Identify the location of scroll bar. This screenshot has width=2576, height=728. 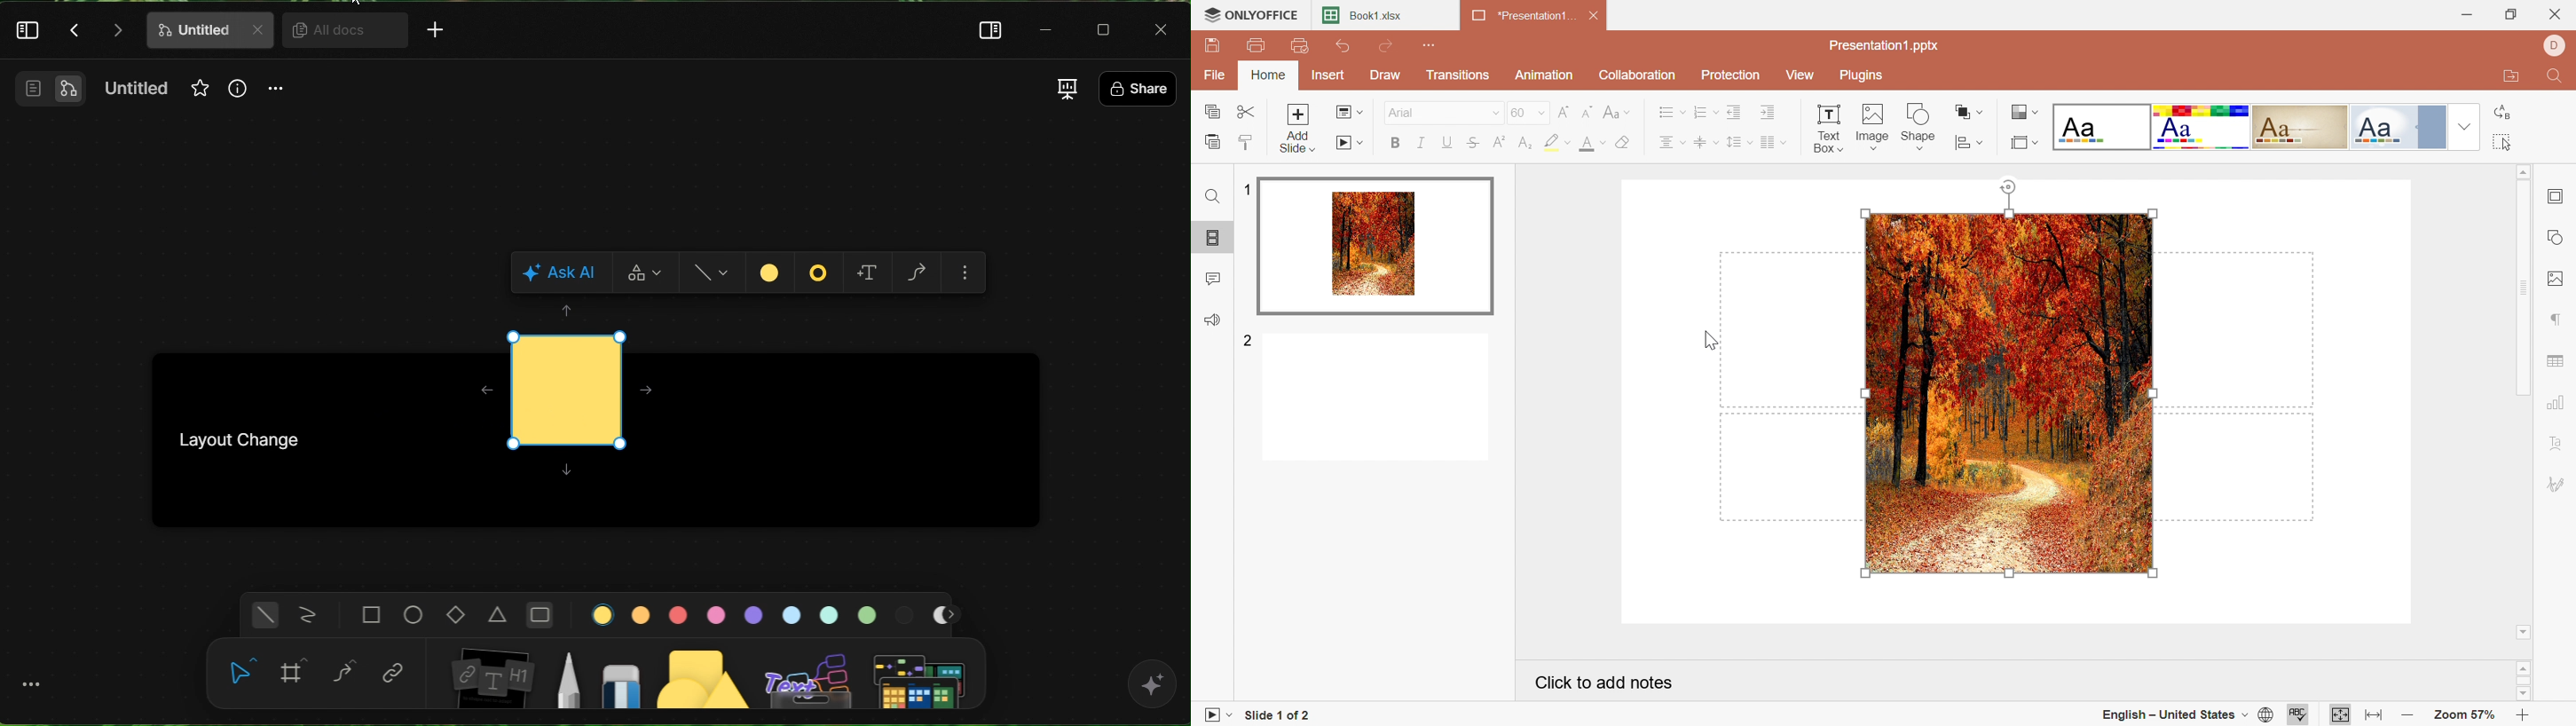
(2523, 681).